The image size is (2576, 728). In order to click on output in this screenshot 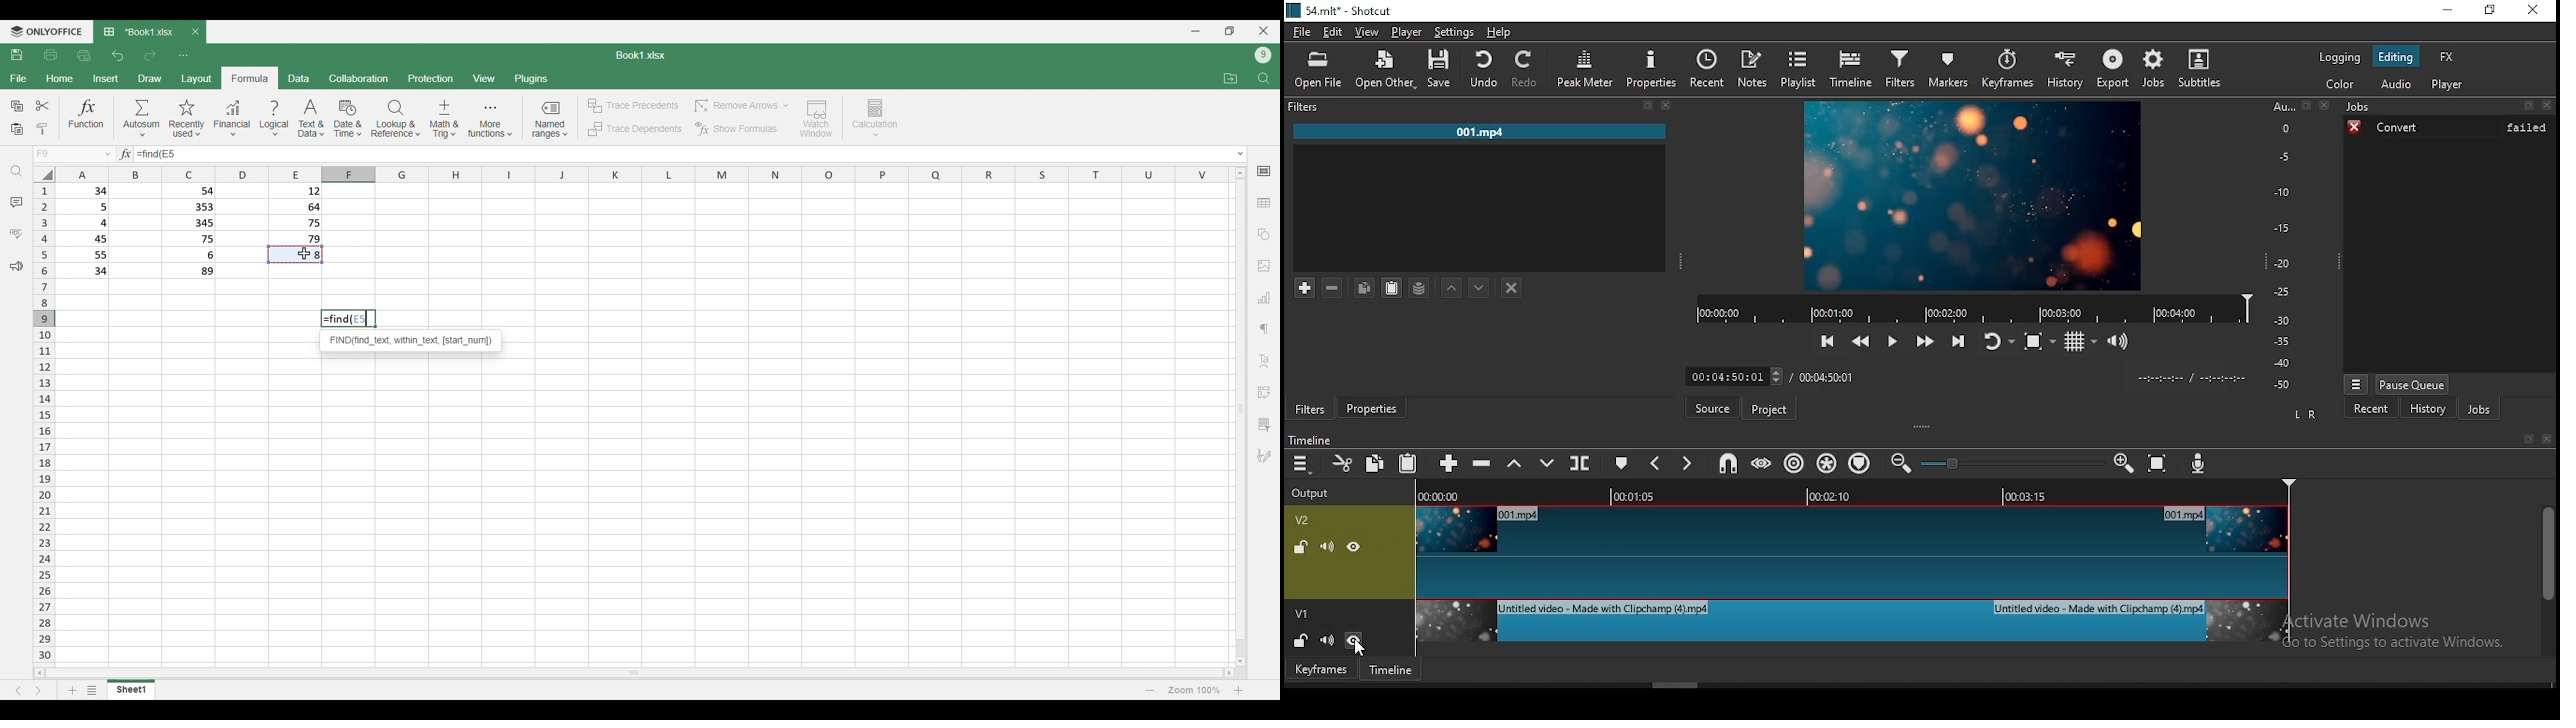, I will do `click(1313, 495)`.